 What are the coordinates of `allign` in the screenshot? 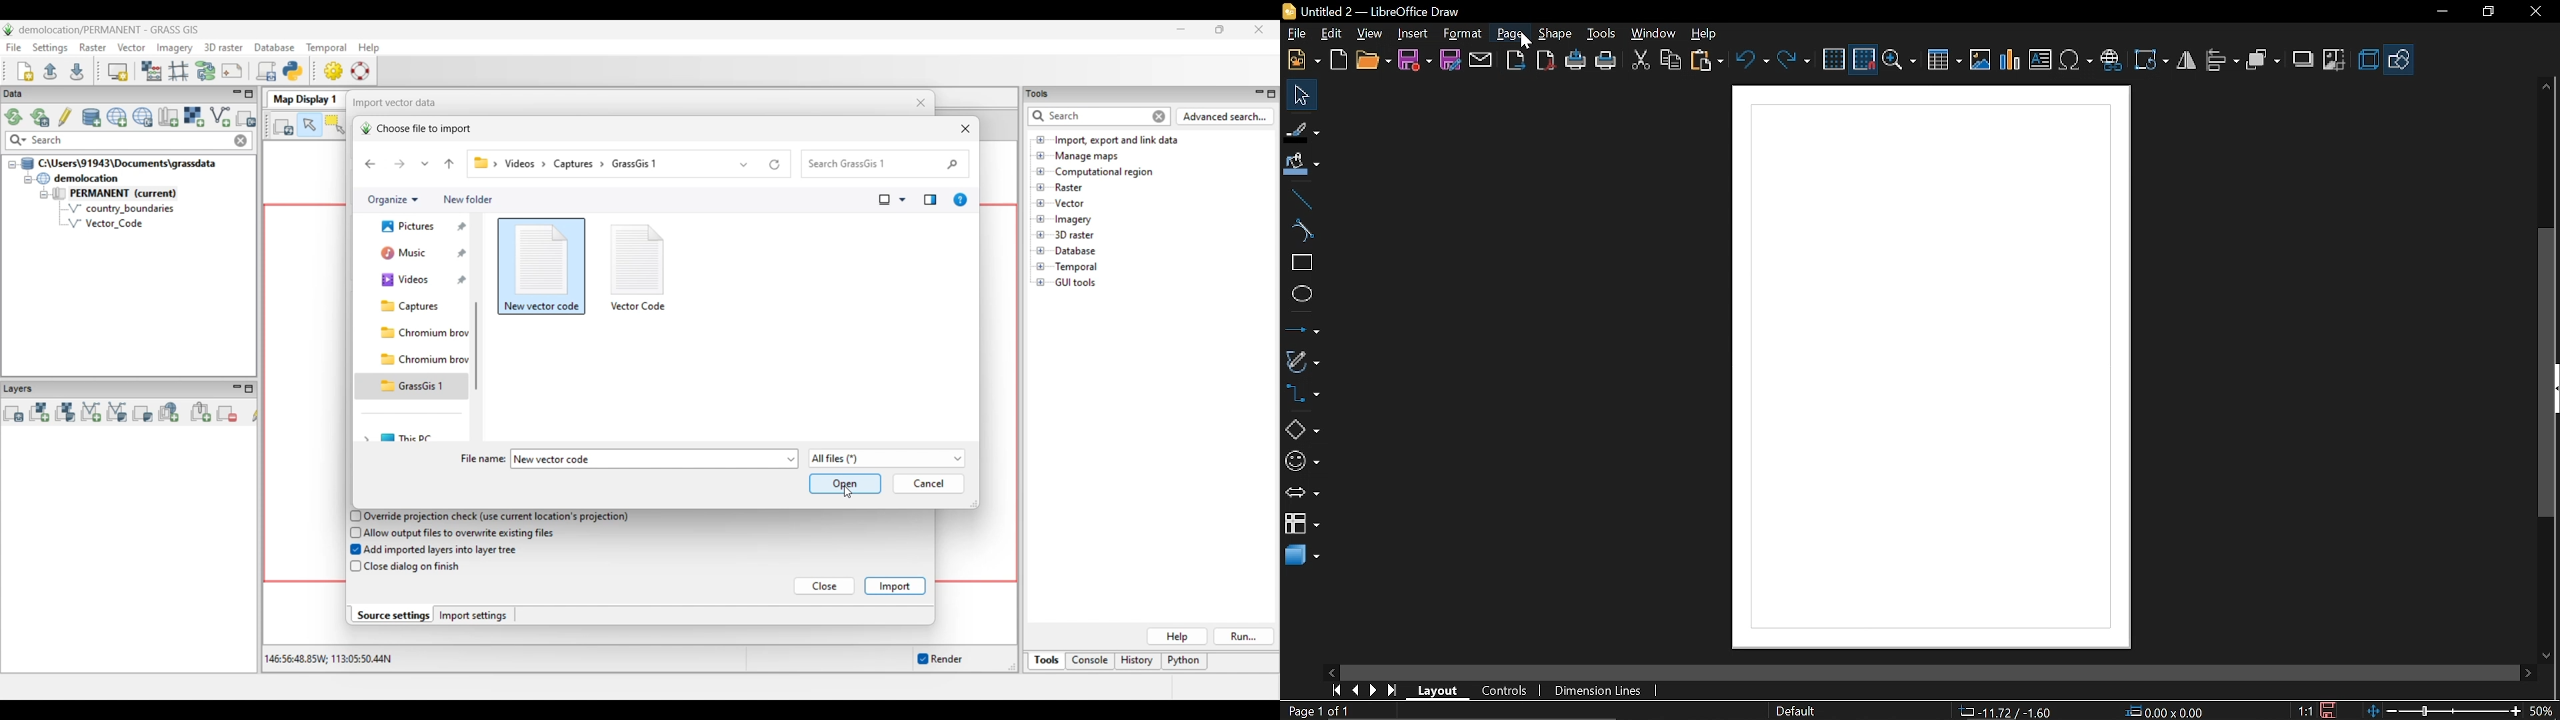 It's located at (2222, 62).